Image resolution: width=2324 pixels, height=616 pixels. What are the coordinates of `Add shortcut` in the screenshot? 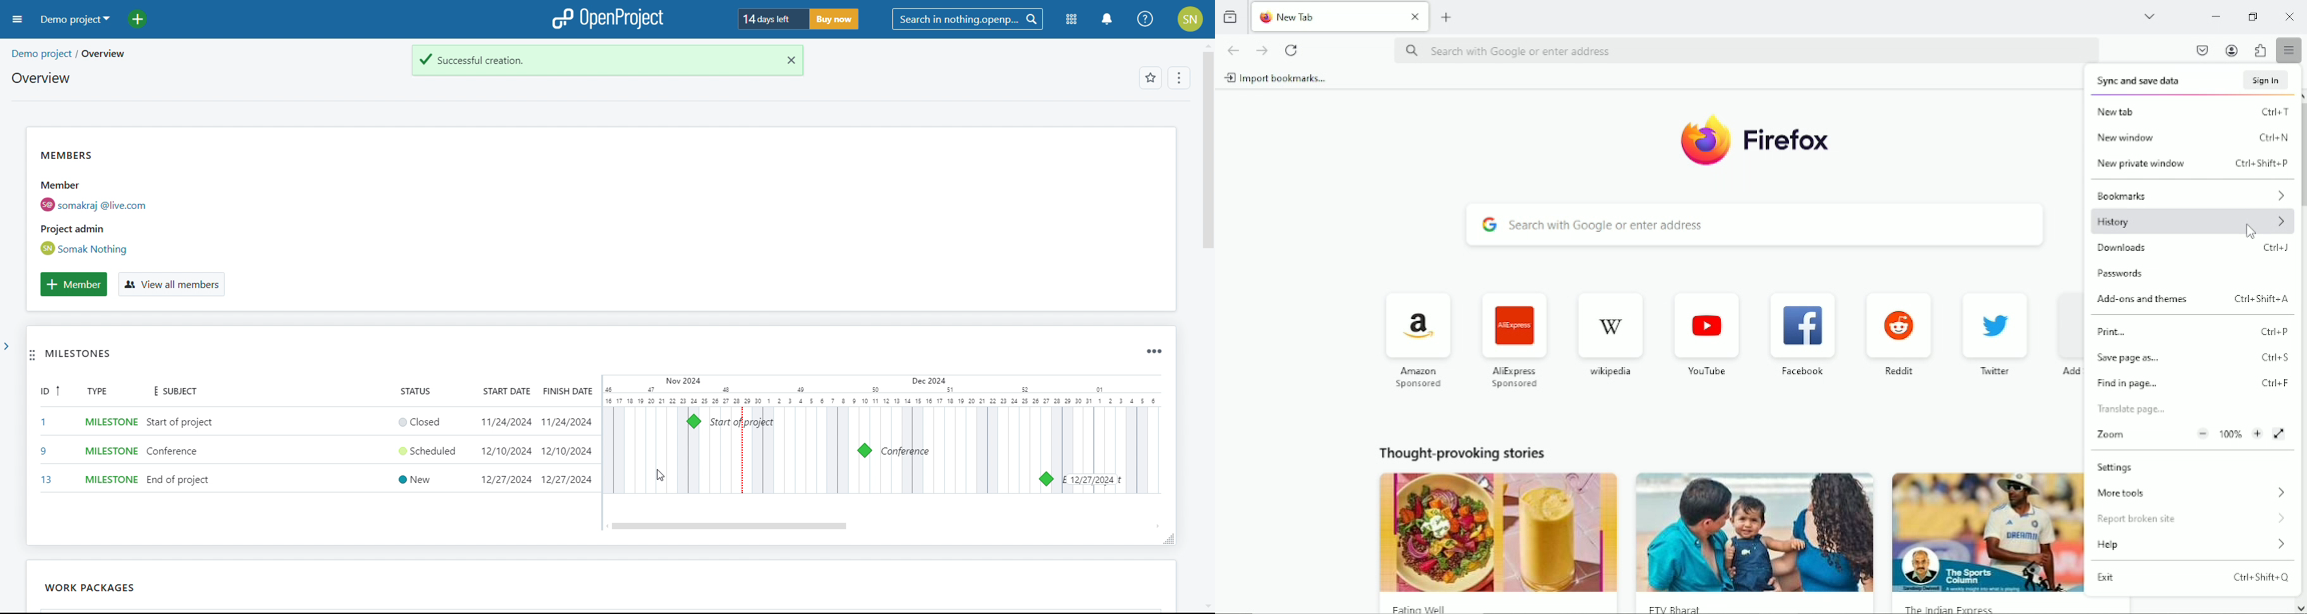 It's located at (2064, 374).